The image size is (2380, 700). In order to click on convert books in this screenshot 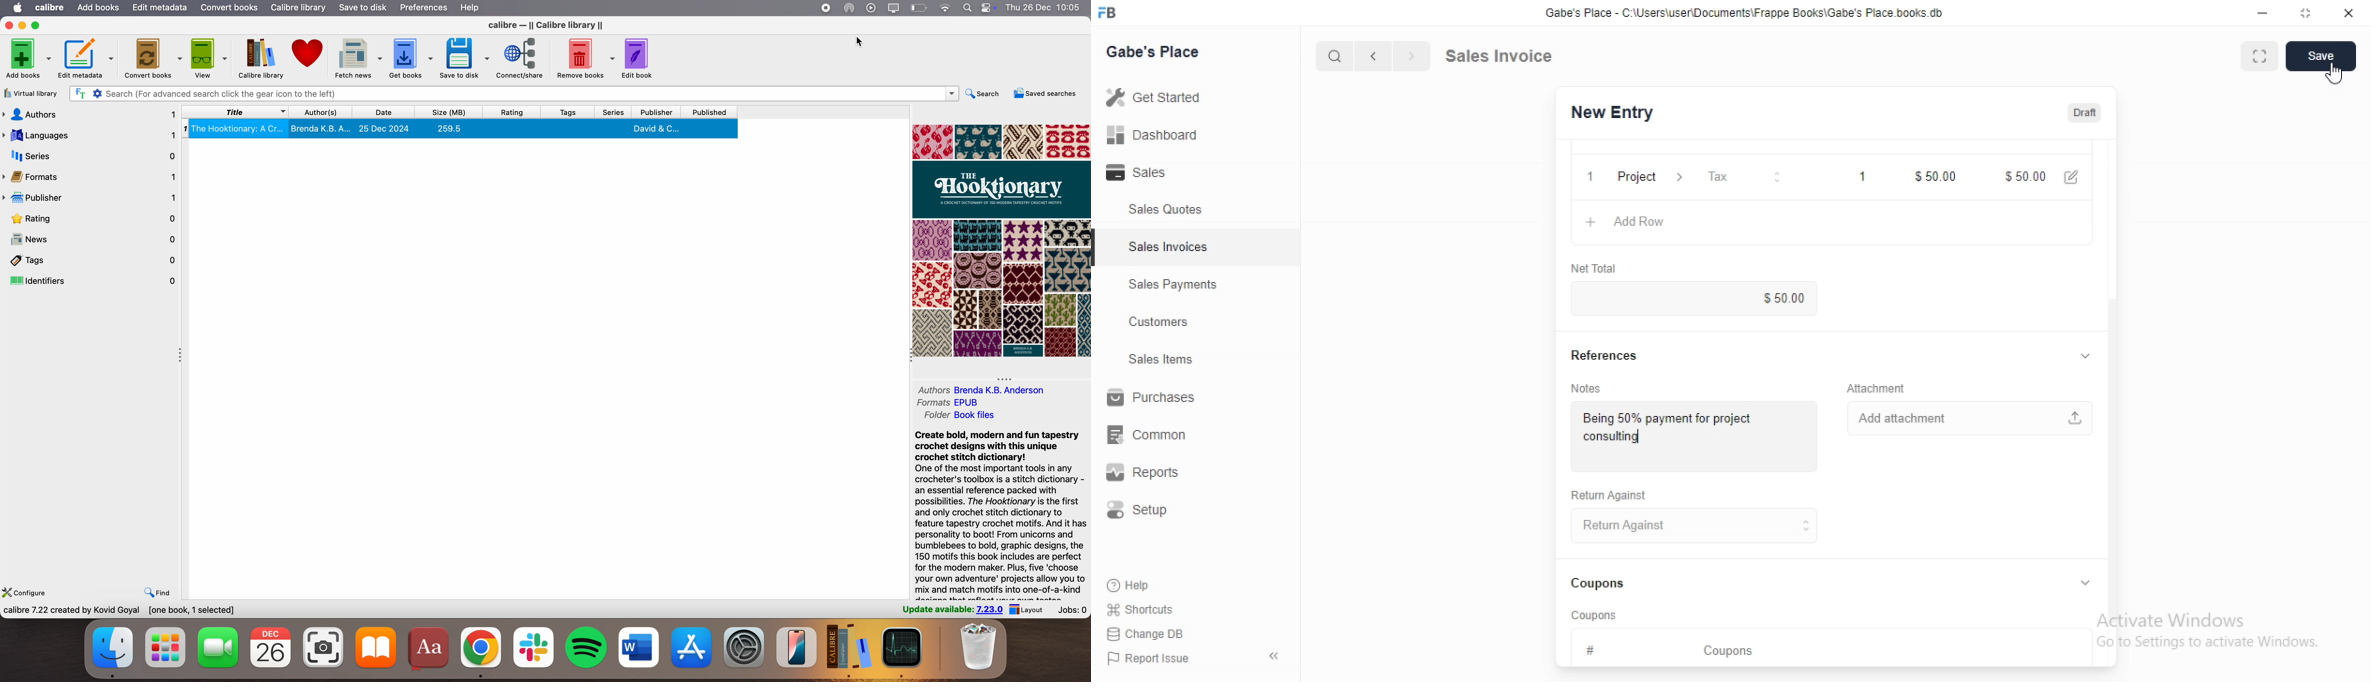, I will do `click(229, 8)`.